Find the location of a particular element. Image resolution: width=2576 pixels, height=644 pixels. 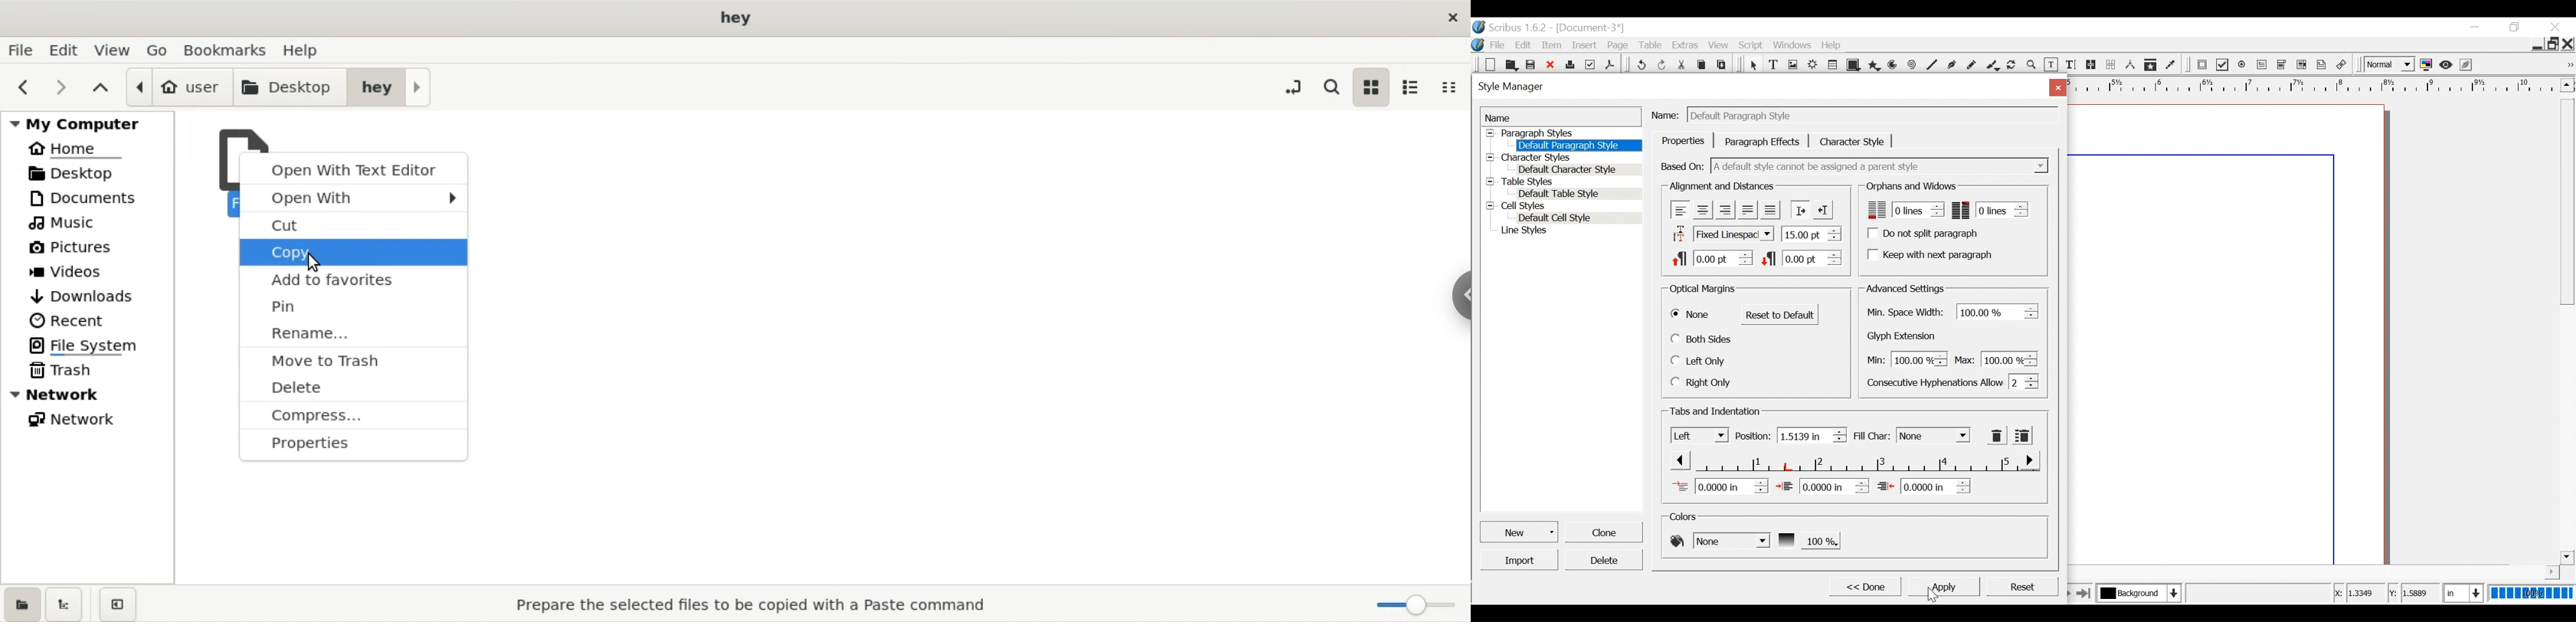

Redo is located at coordinates (1663, 64).